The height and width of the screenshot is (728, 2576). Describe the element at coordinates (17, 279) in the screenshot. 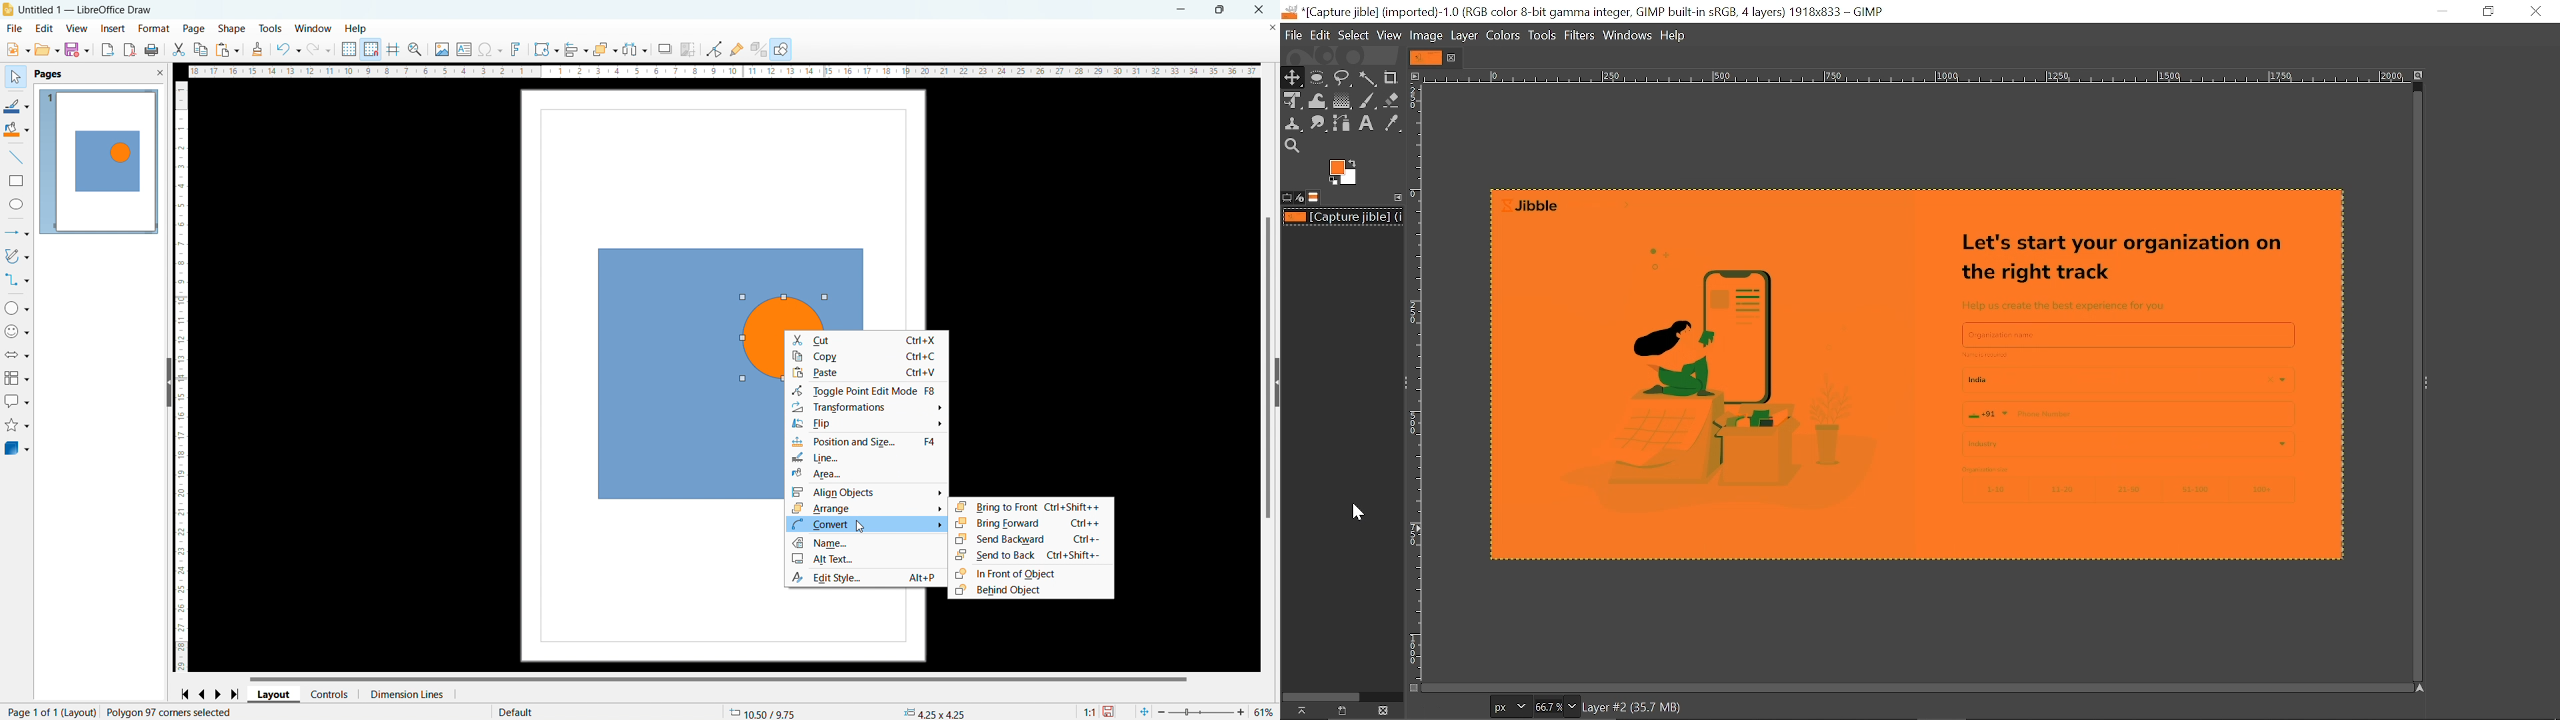

I see `connectors` at that location.